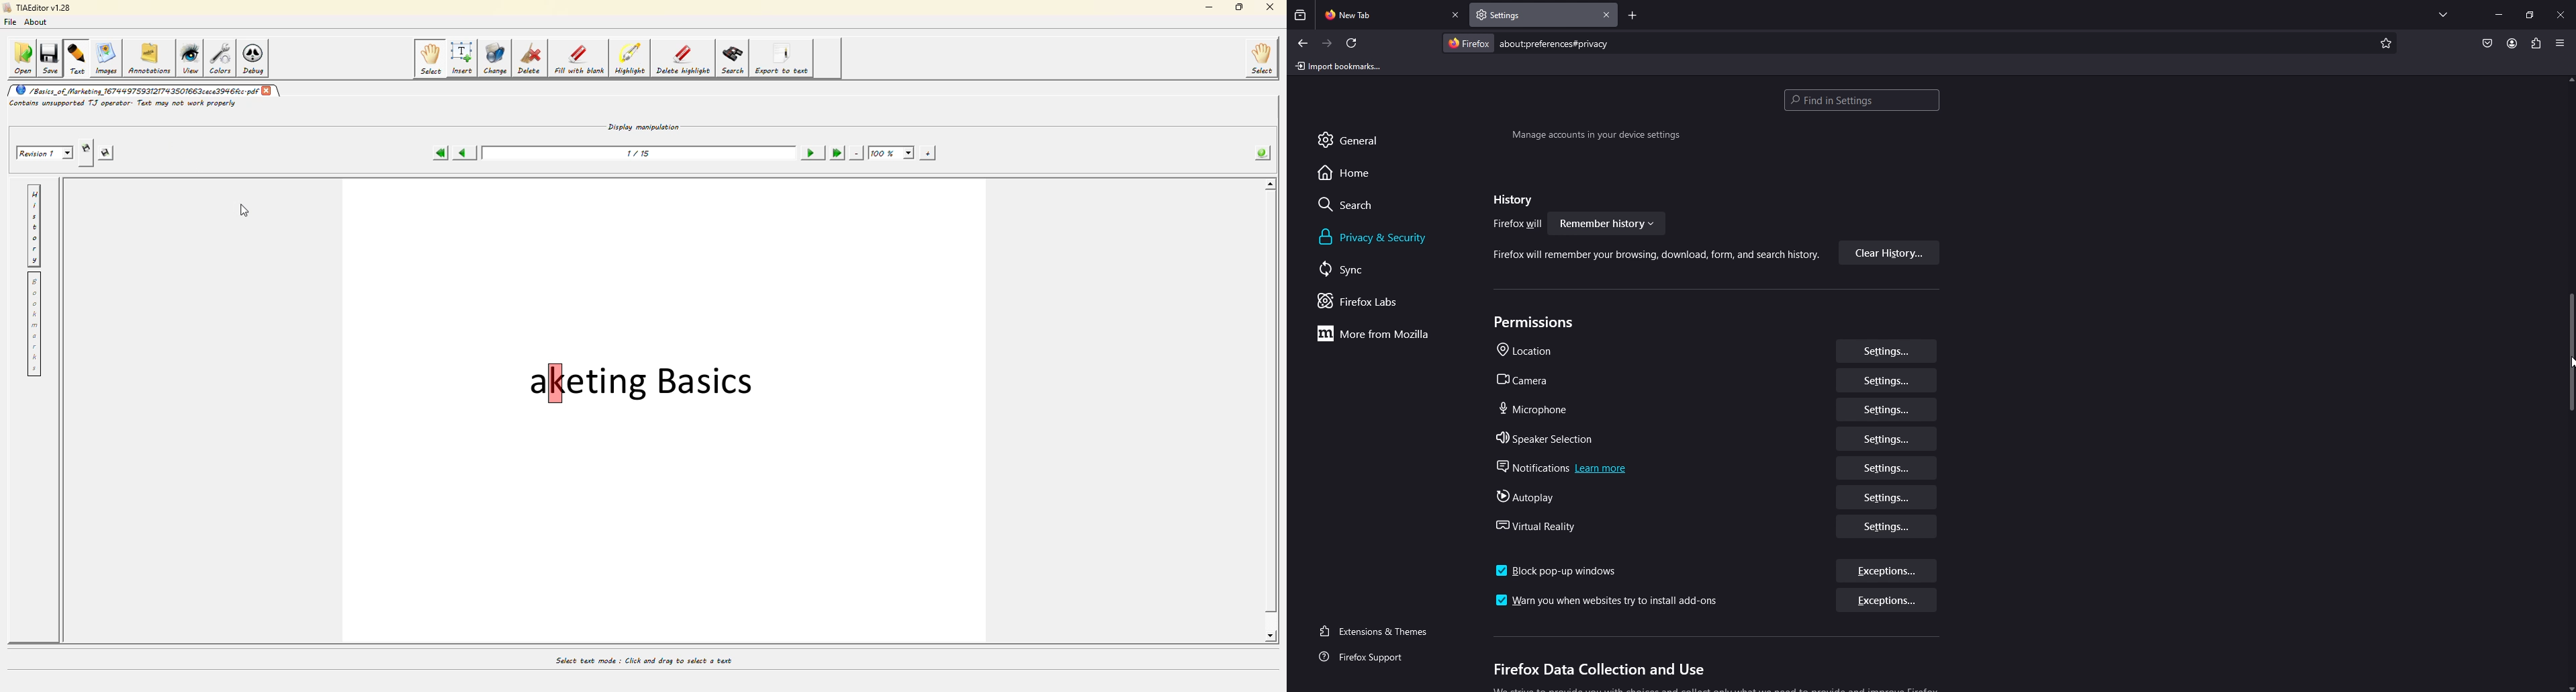 The width and height of the screenshot is (2576, 700). What do you see at coordinates (1373, 658) in the screenshot?
I see `firefox support` at bounding box center [1373, 658].